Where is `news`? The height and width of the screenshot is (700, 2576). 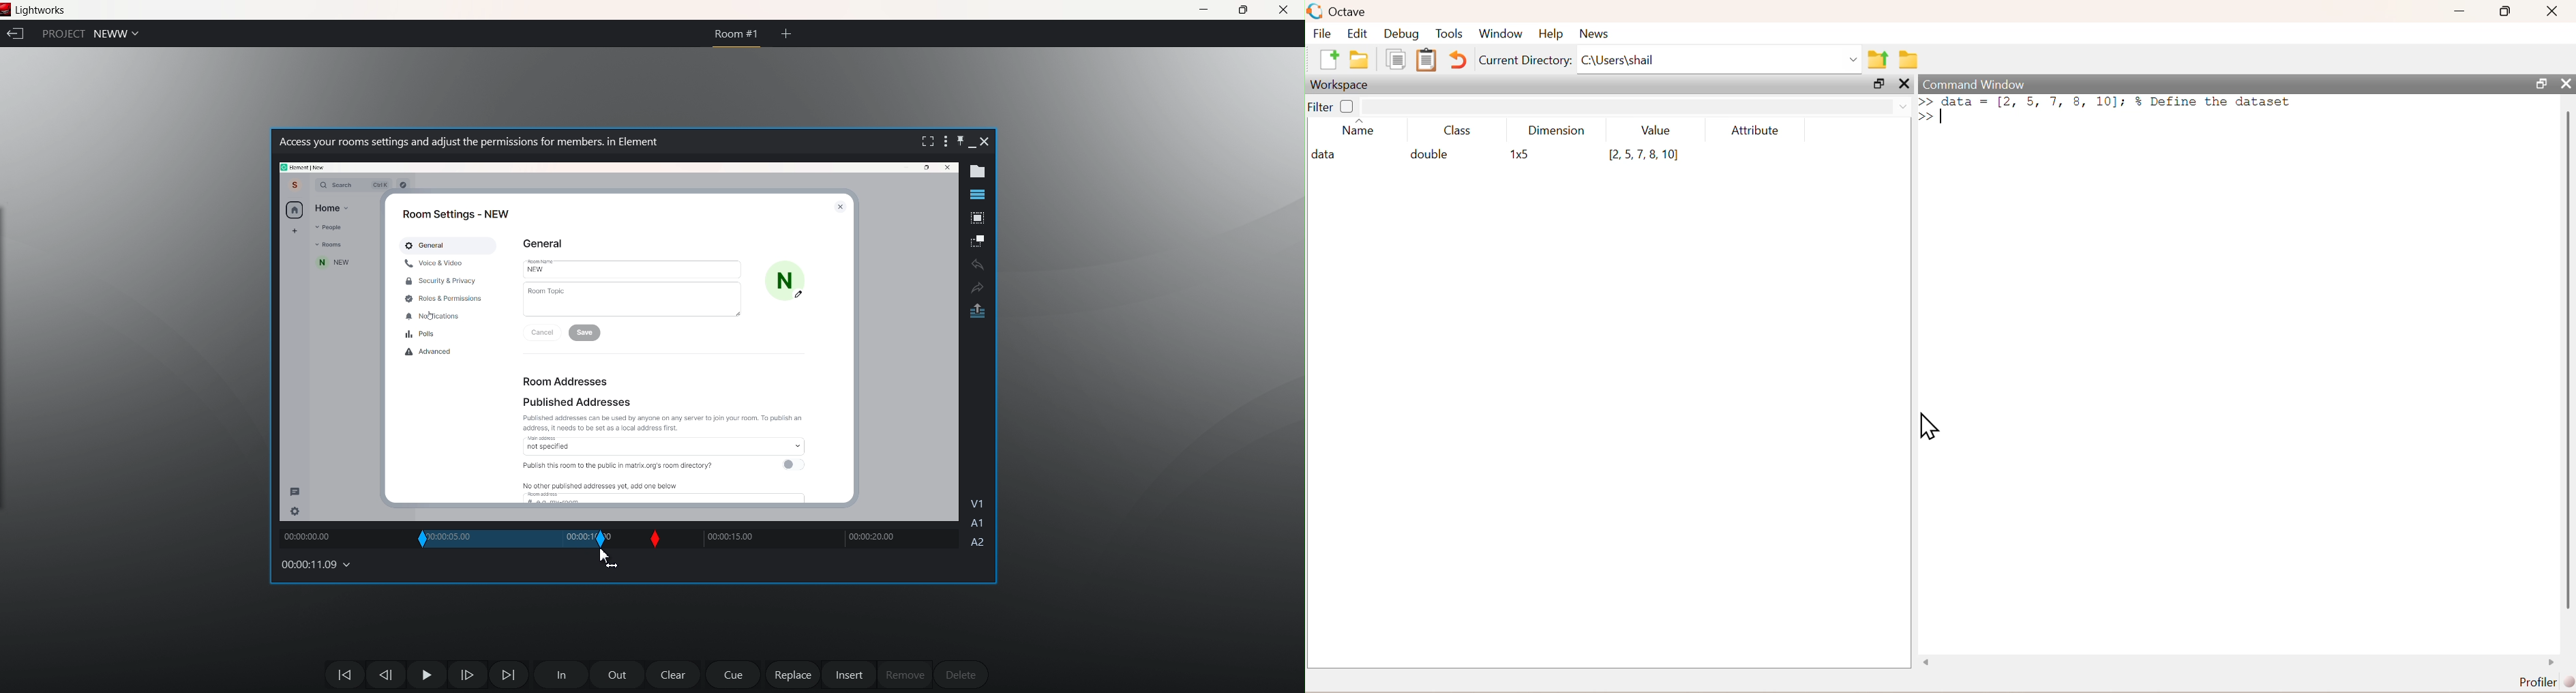
news is located at coordinates (1596, 34).